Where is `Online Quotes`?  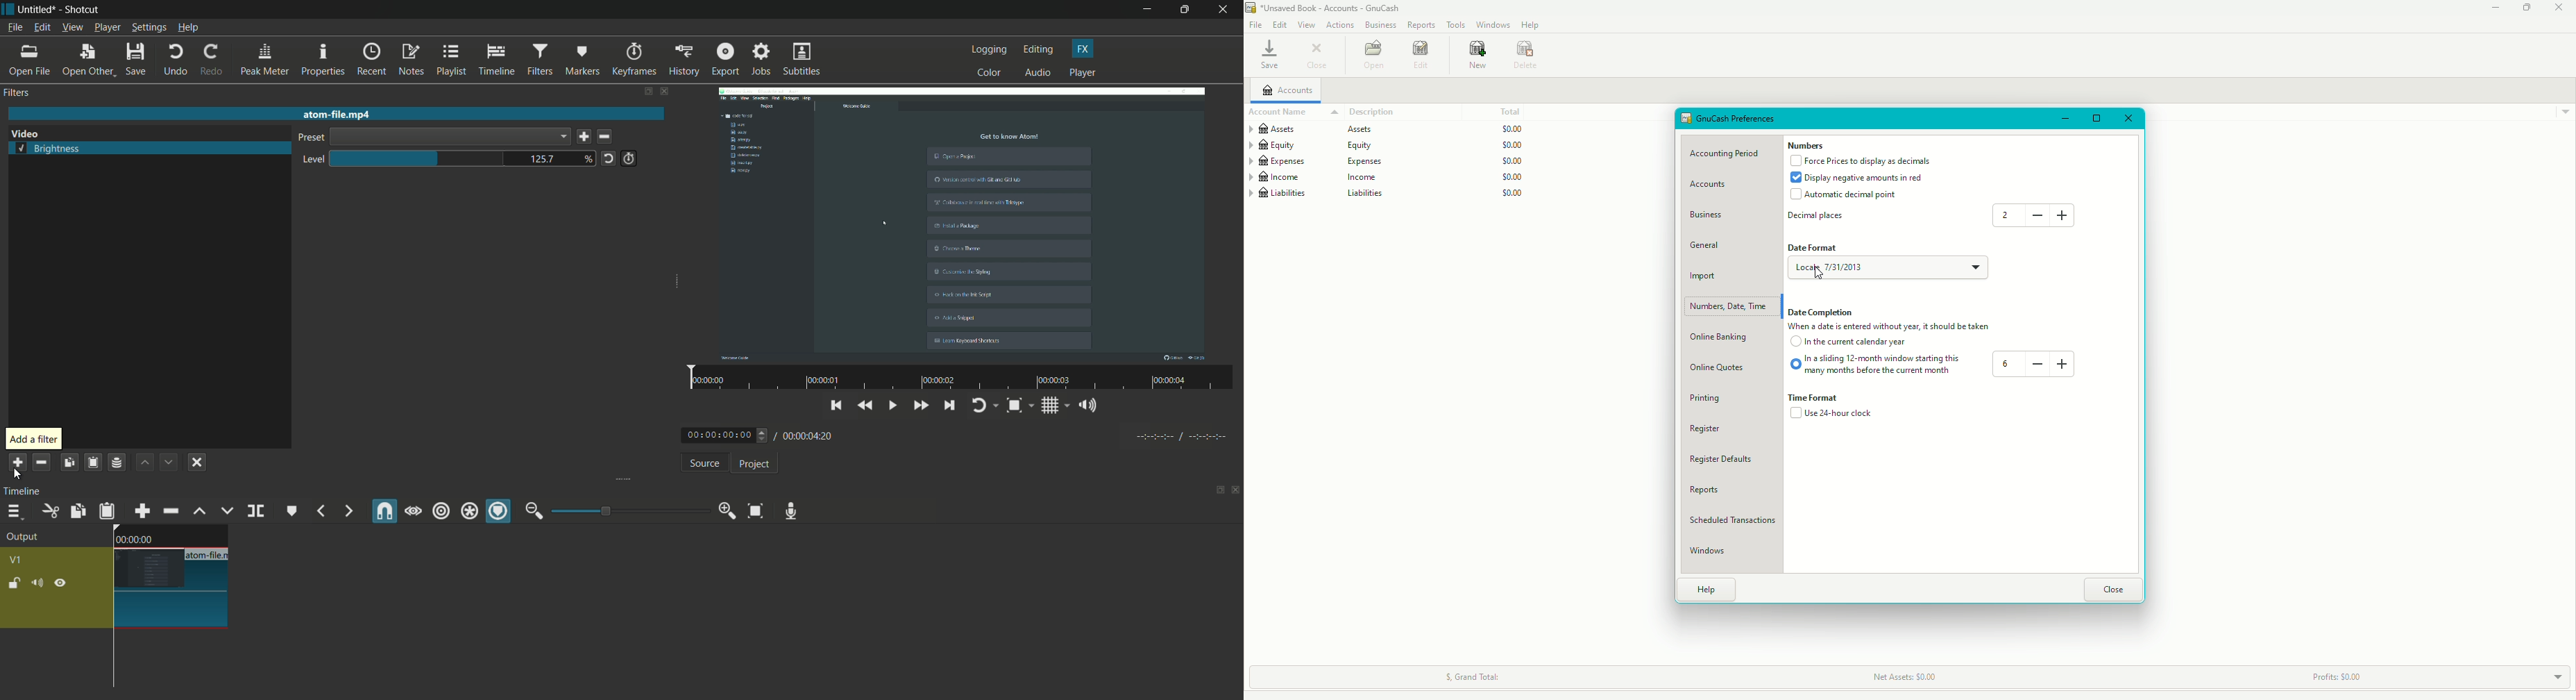 Online Quotes is located at coordinates (1726, 367).